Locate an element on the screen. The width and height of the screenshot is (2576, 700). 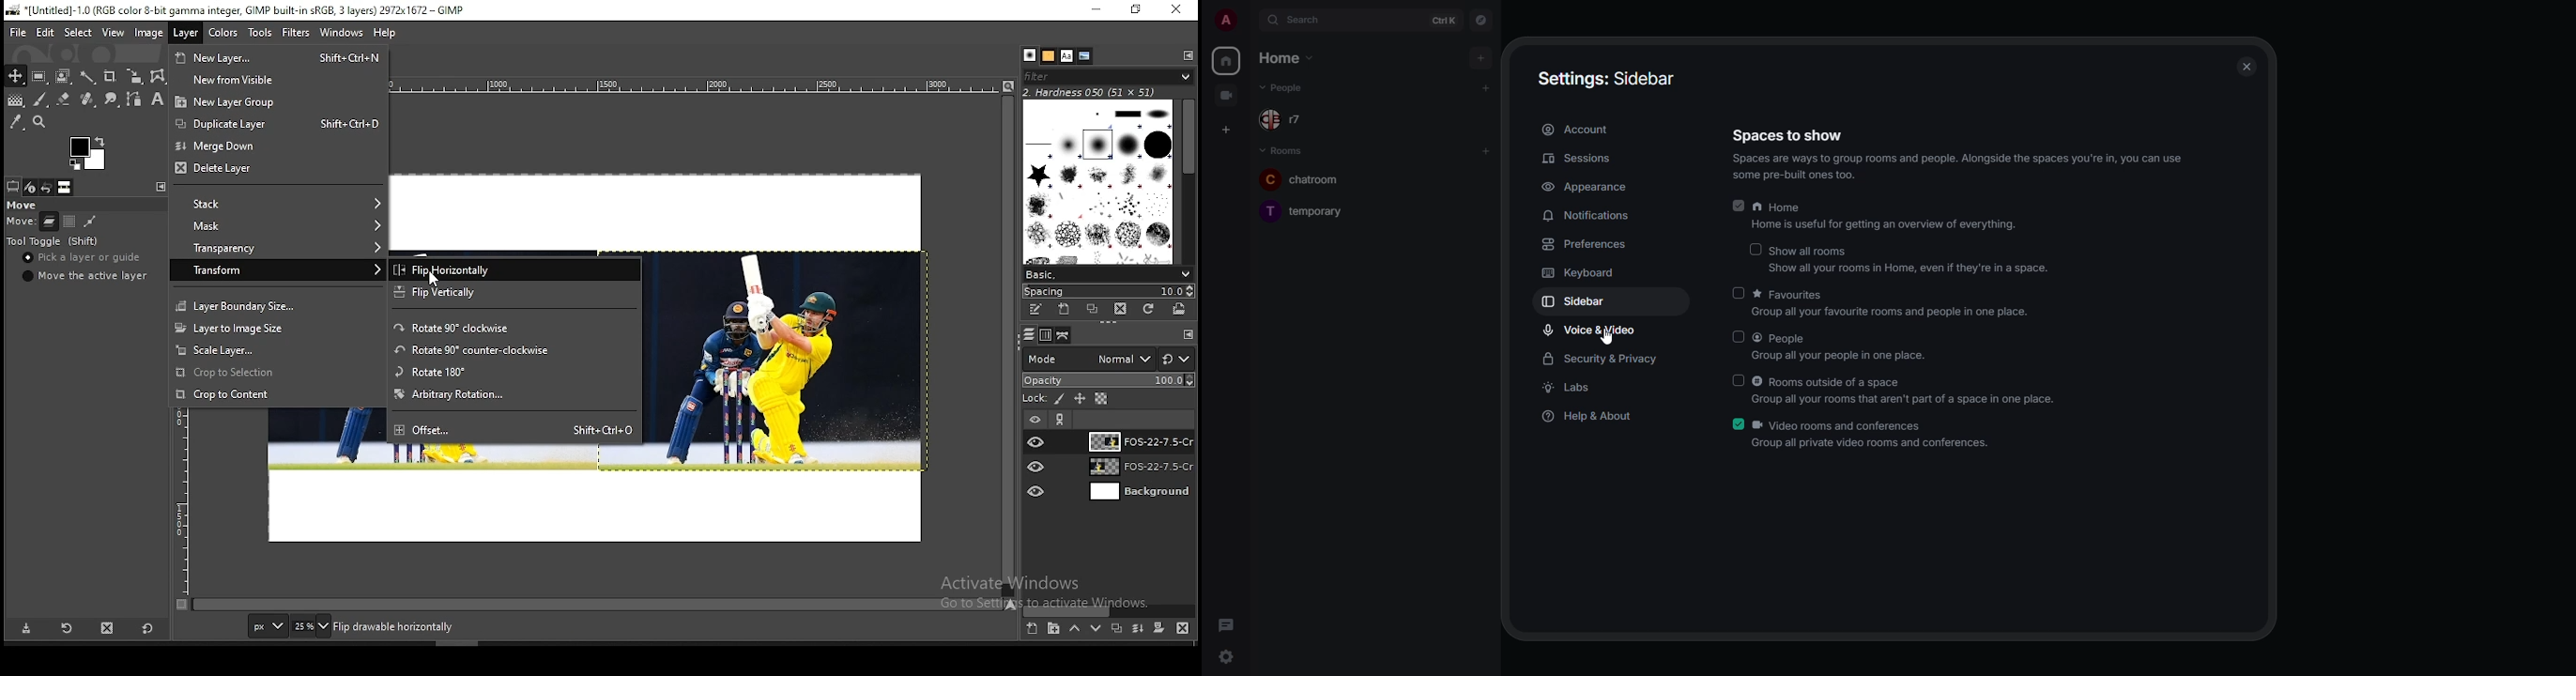
click to enable is located at coordinates (1740, 292).